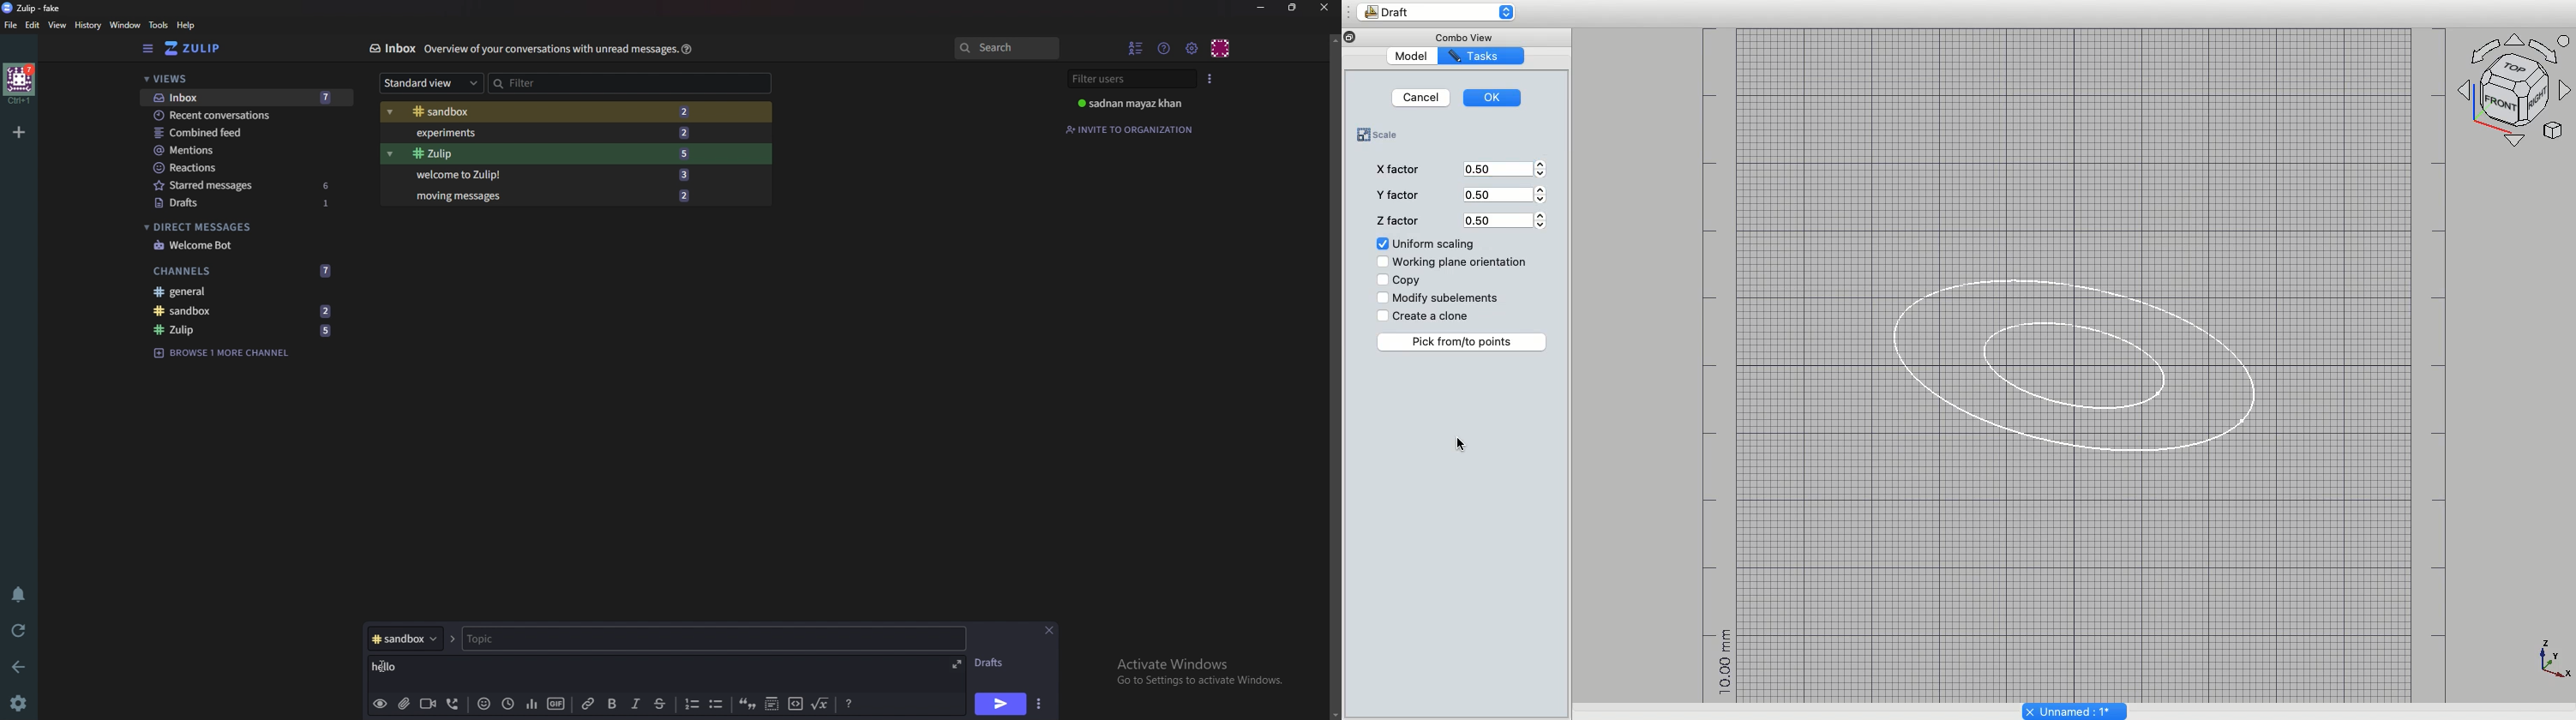 The height and width of the screenshot is (728, 2576). I want to click on poll, so click(533, 705).